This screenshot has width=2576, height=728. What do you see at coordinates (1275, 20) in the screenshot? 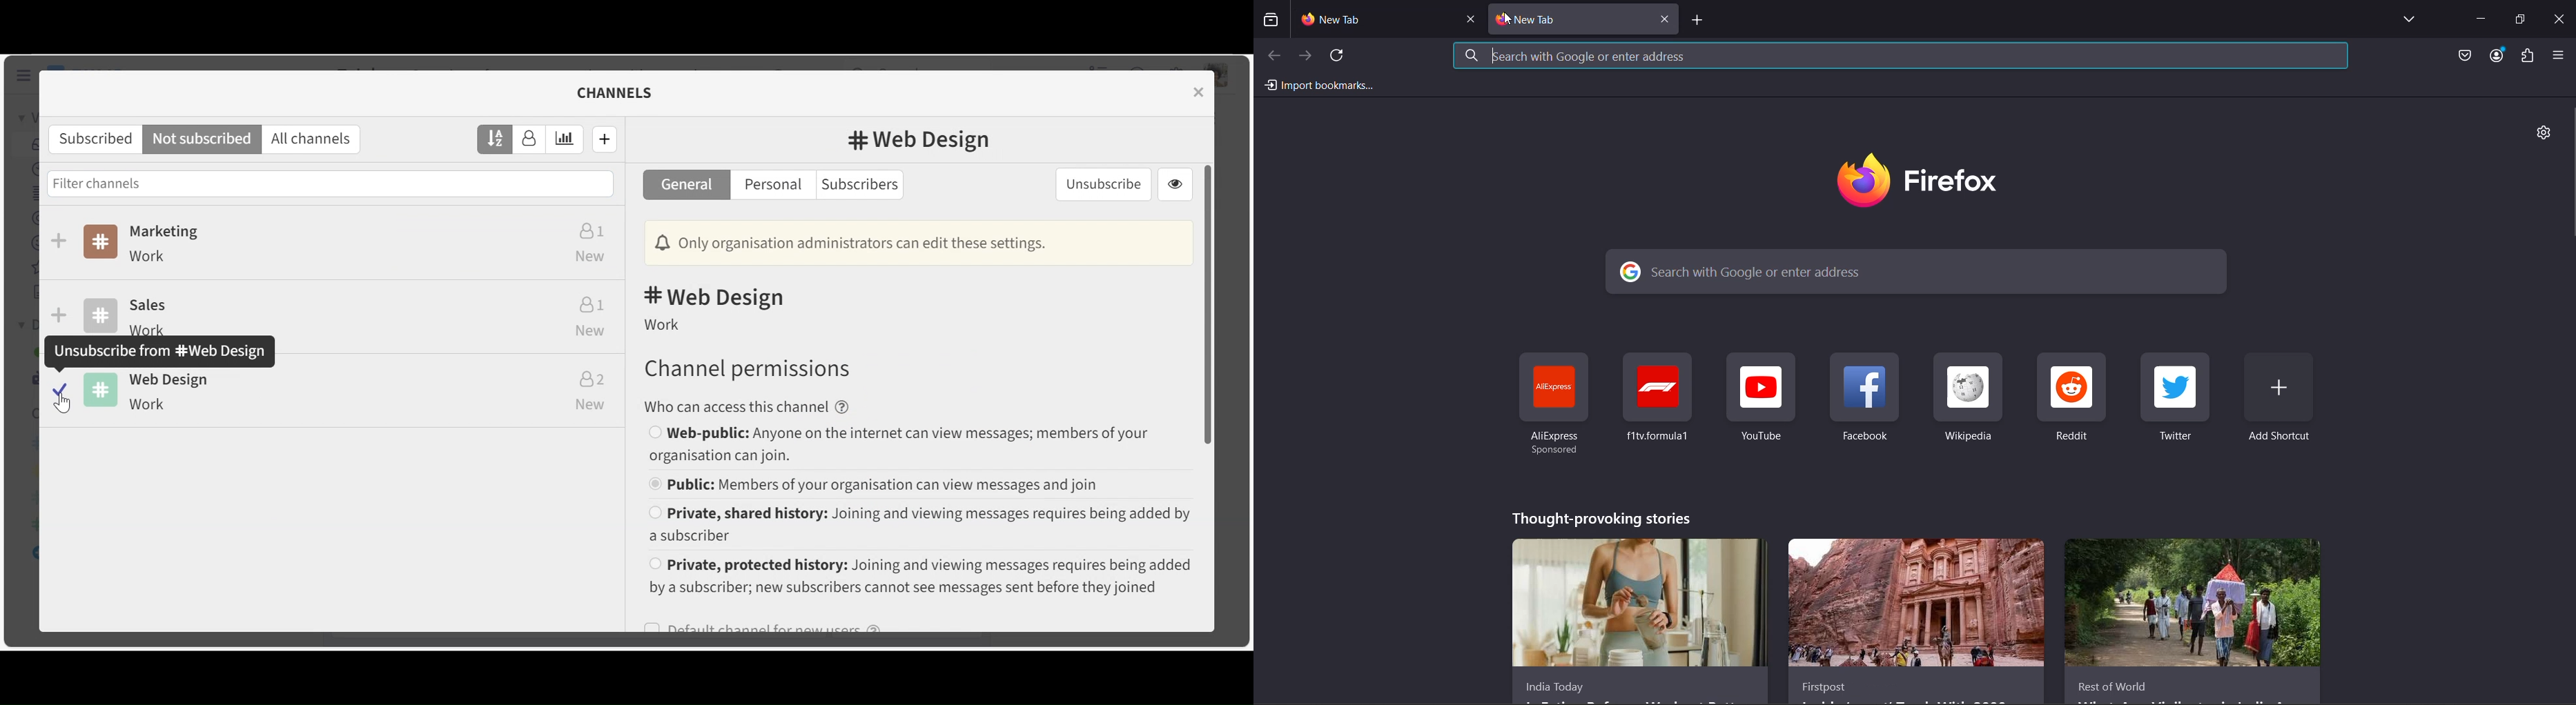
I see `view recent browsing across windows` at bounding box center [1275, 20].